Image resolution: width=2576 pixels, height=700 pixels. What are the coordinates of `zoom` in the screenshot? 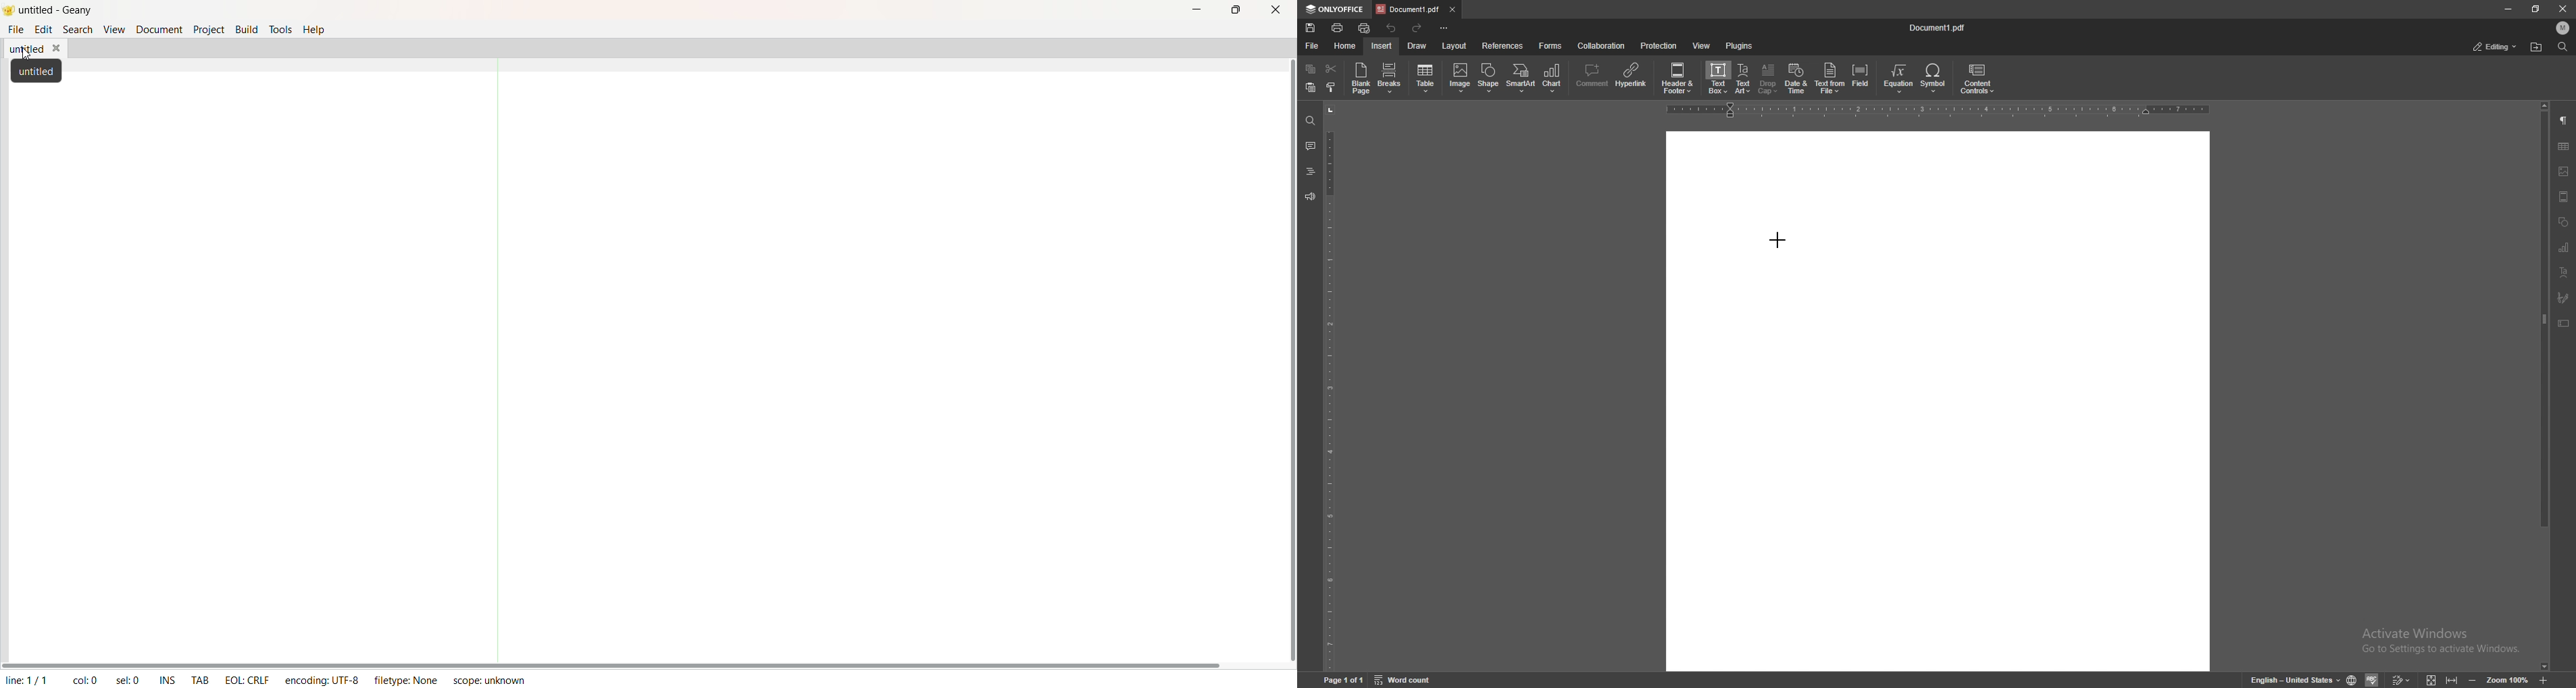 It's located at (2508, 681).